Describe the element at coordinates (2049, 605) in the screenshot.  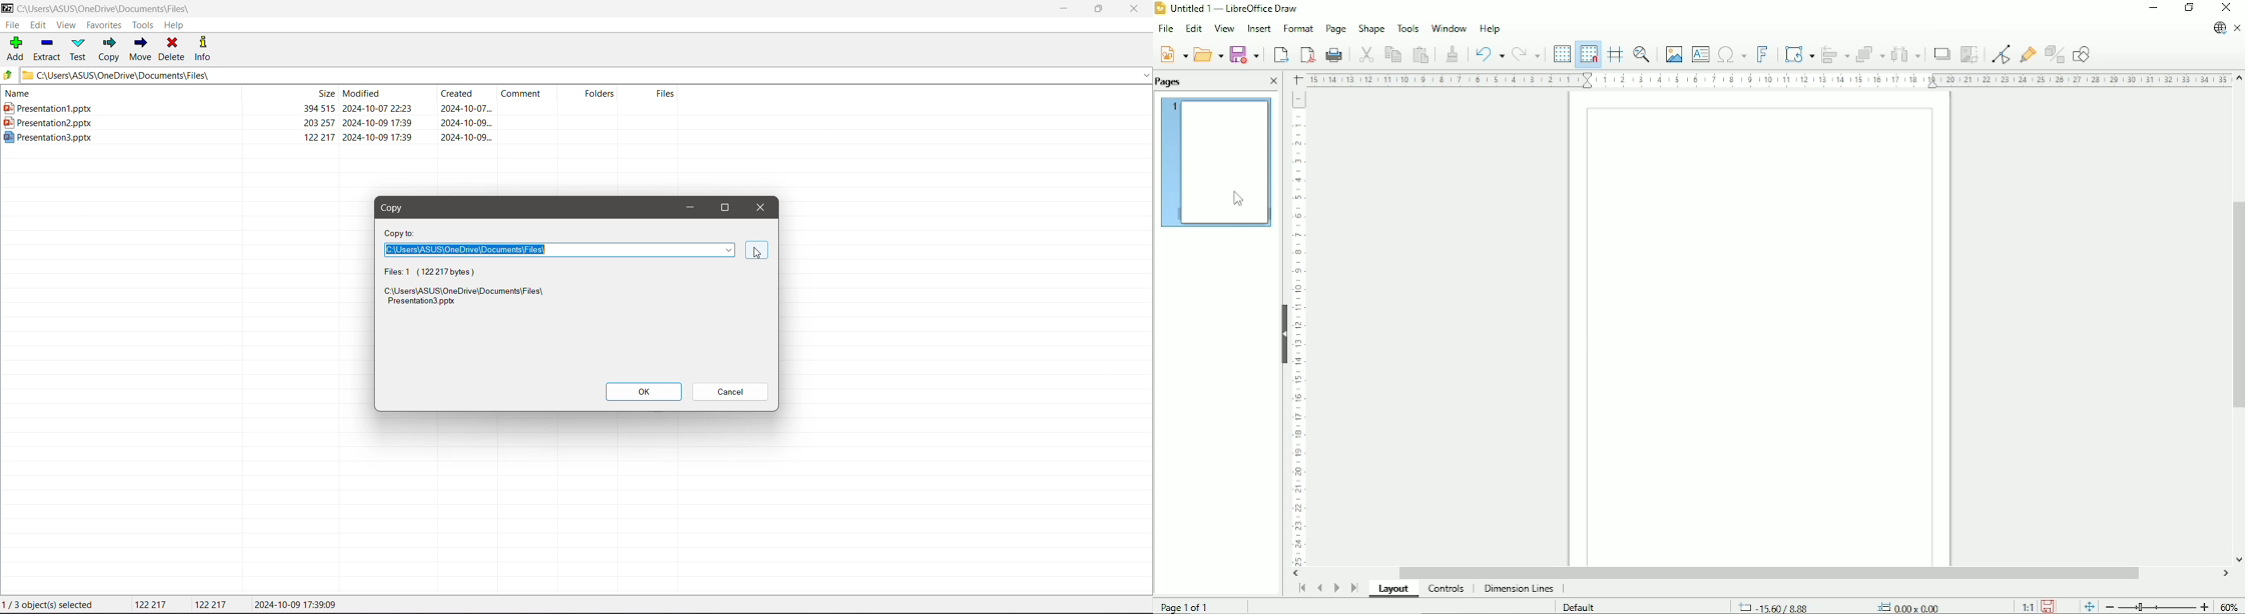
I see `Save` at that location.